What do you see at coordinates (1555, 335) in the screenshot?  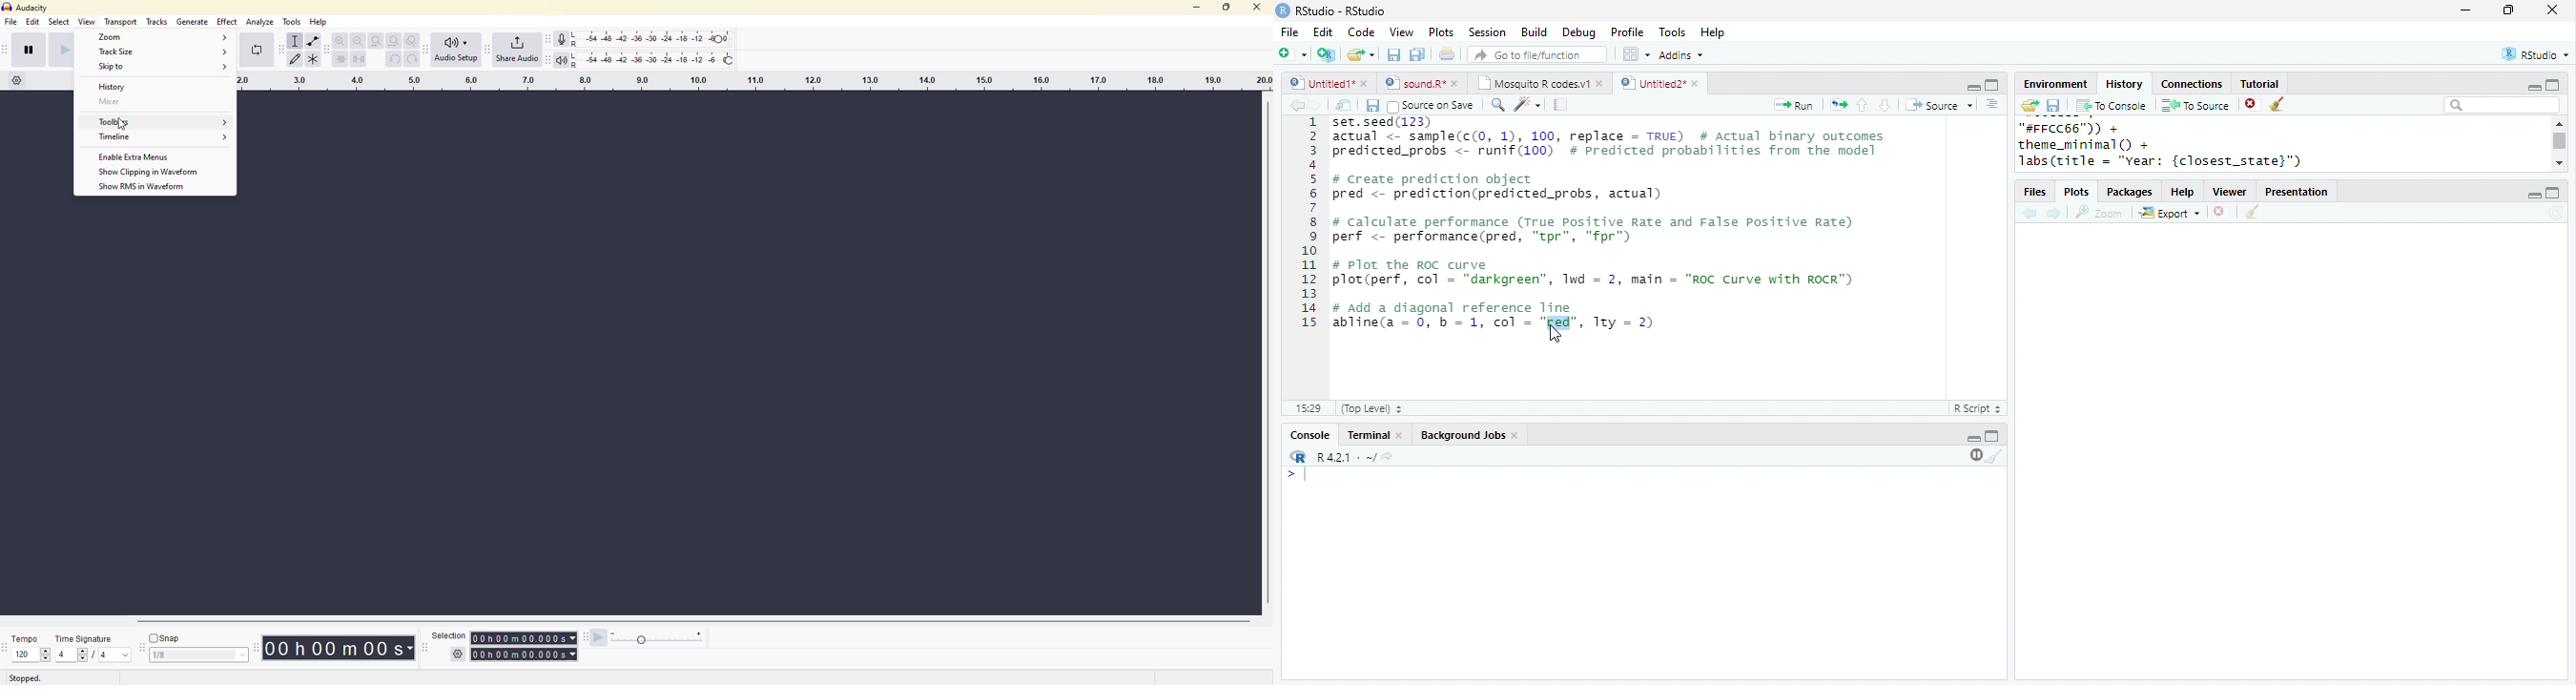 I see `cursor` at bounding box center [1555, 335].